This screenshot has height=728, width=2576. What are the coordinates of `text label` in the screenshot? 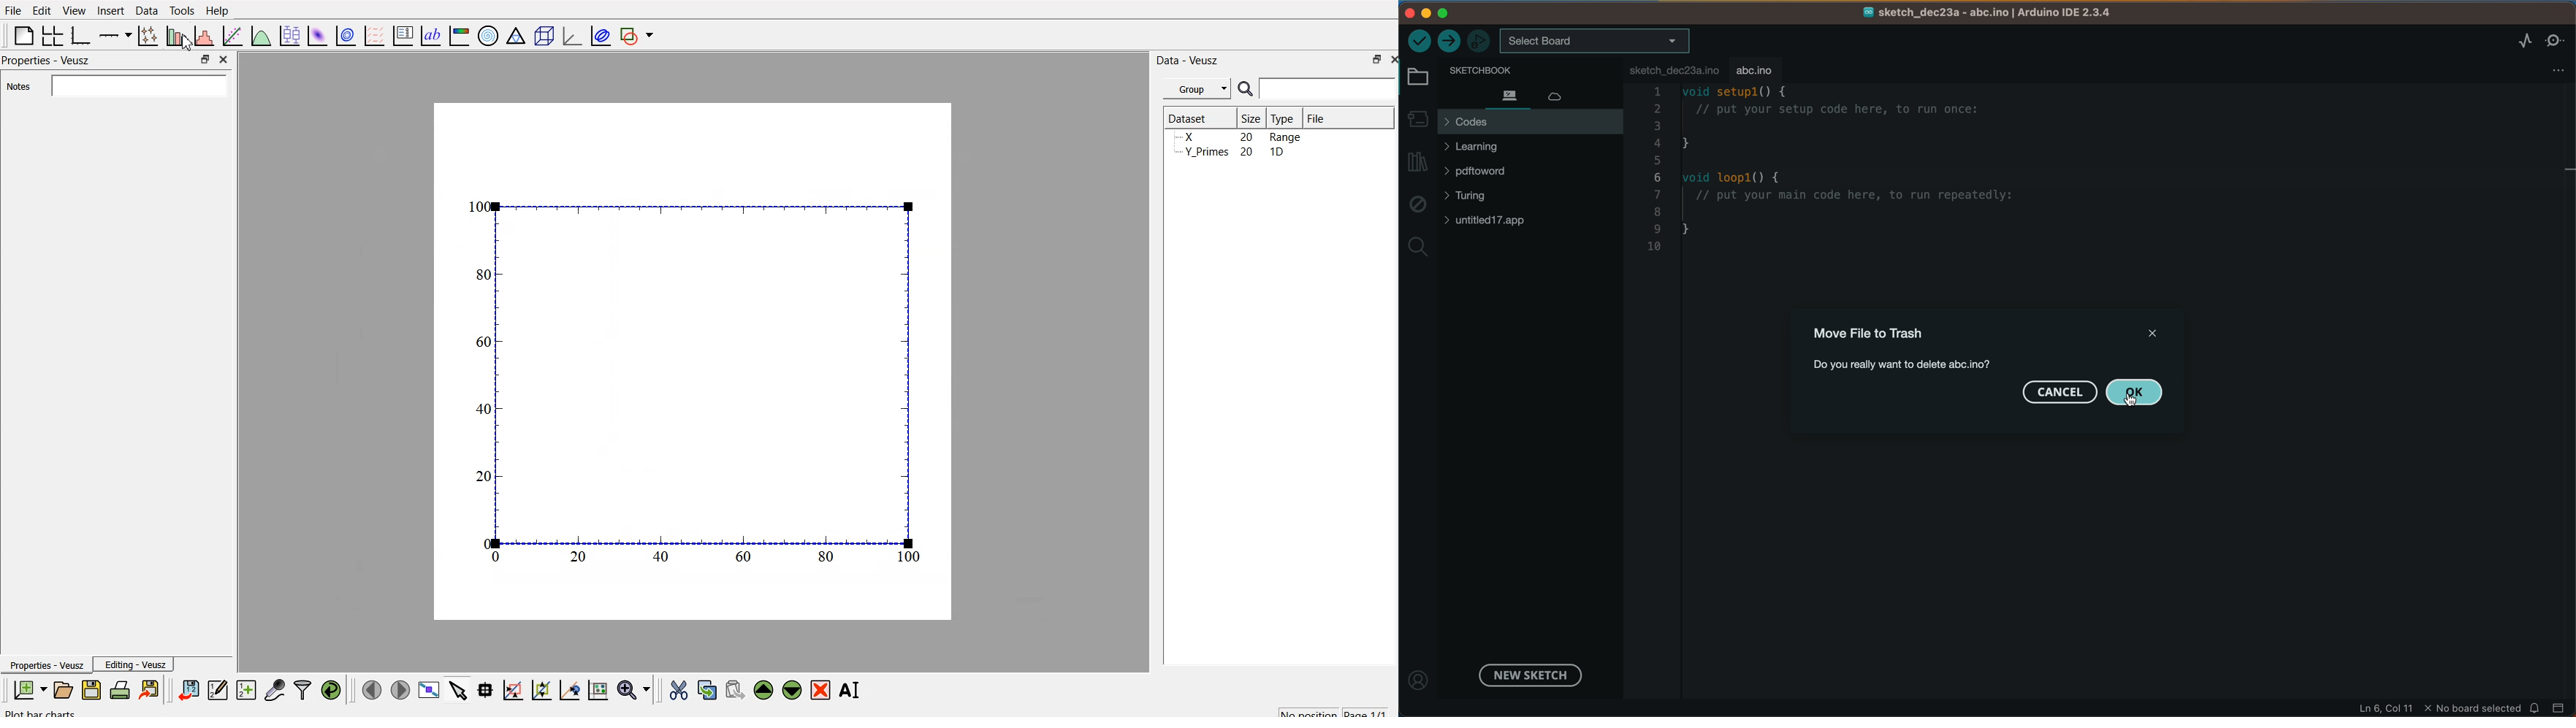 It's located at (429, 36).